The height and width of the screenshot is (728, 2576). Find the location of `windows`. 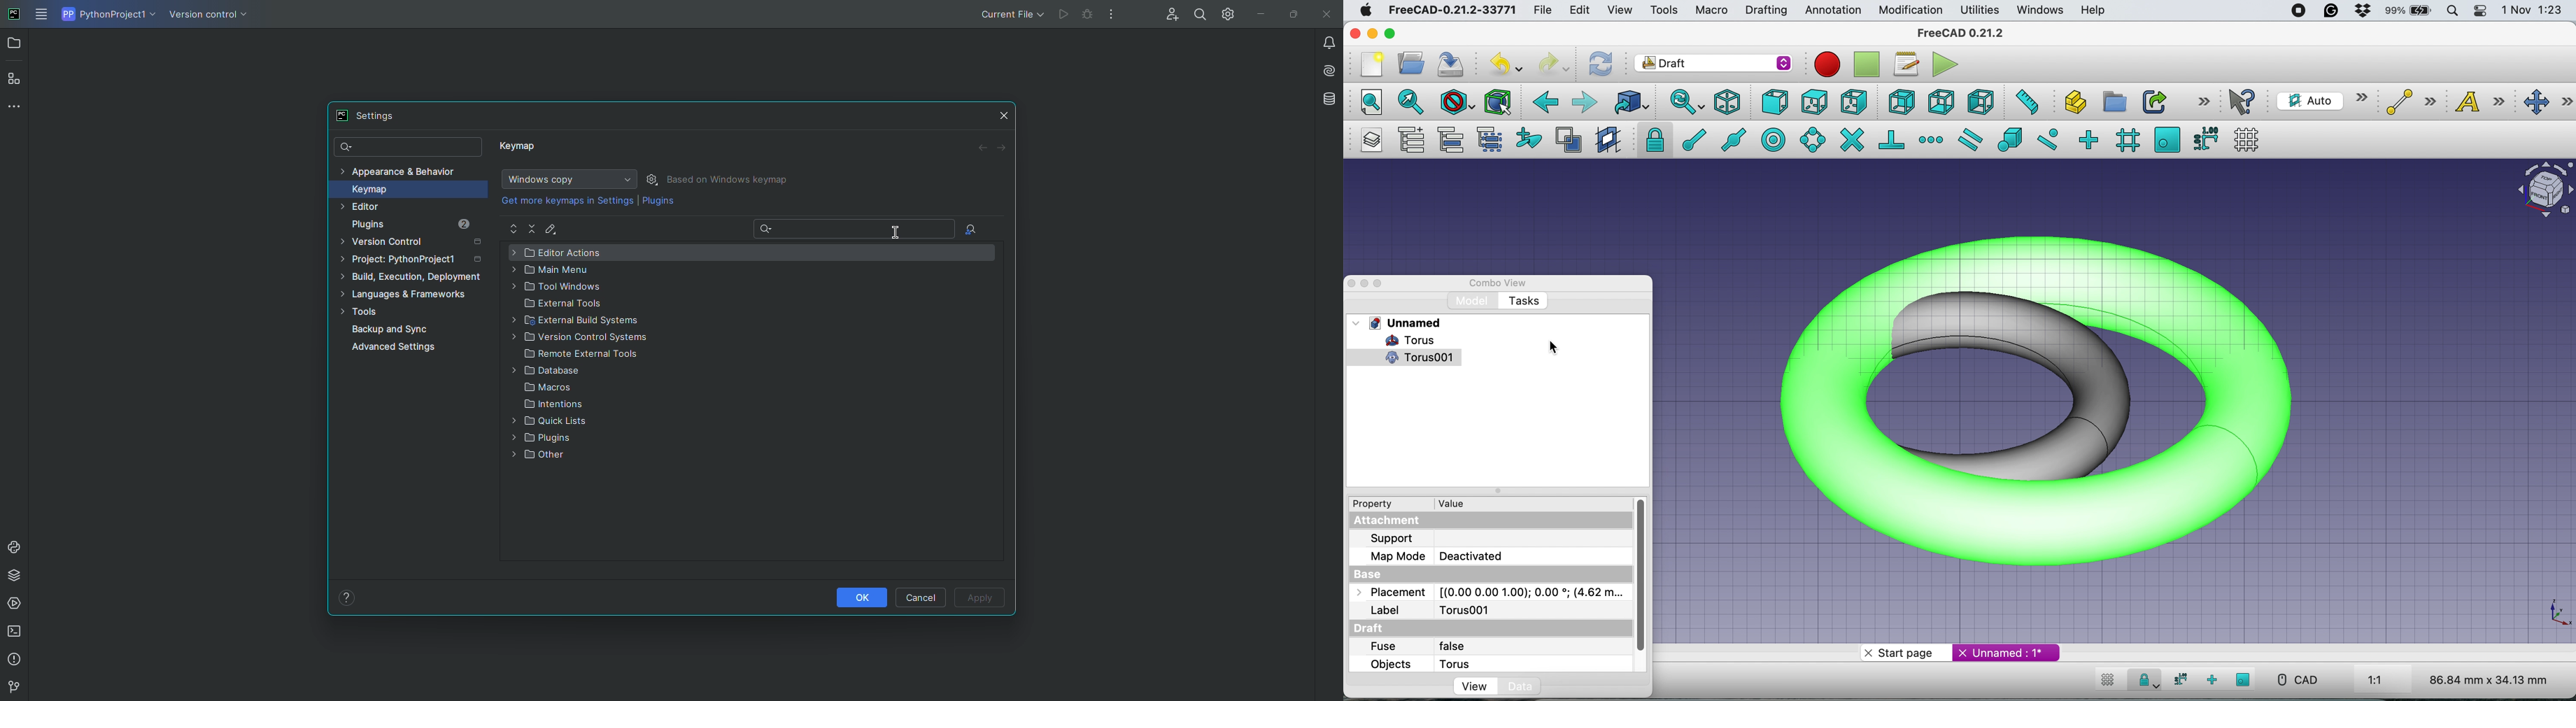

windows is located at coordinates (2043, 11).